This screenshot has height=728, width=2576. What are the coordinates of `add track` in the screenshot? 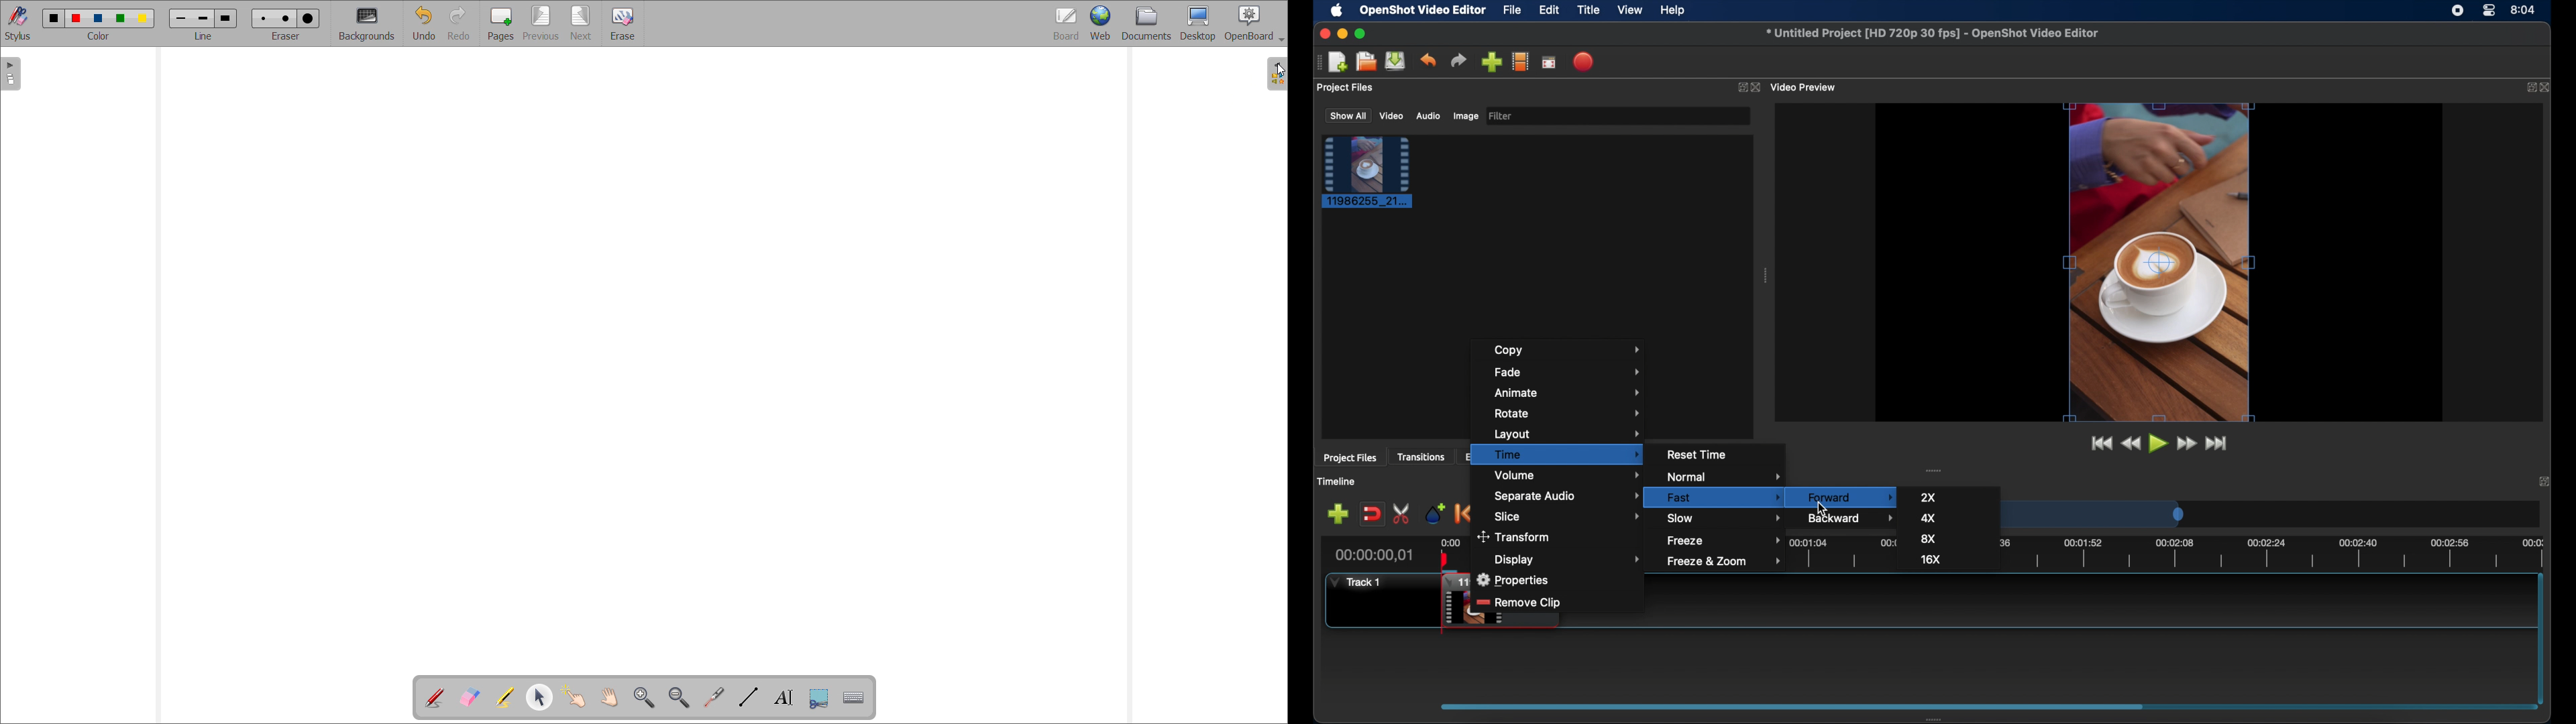 It's located at (1338, 514).